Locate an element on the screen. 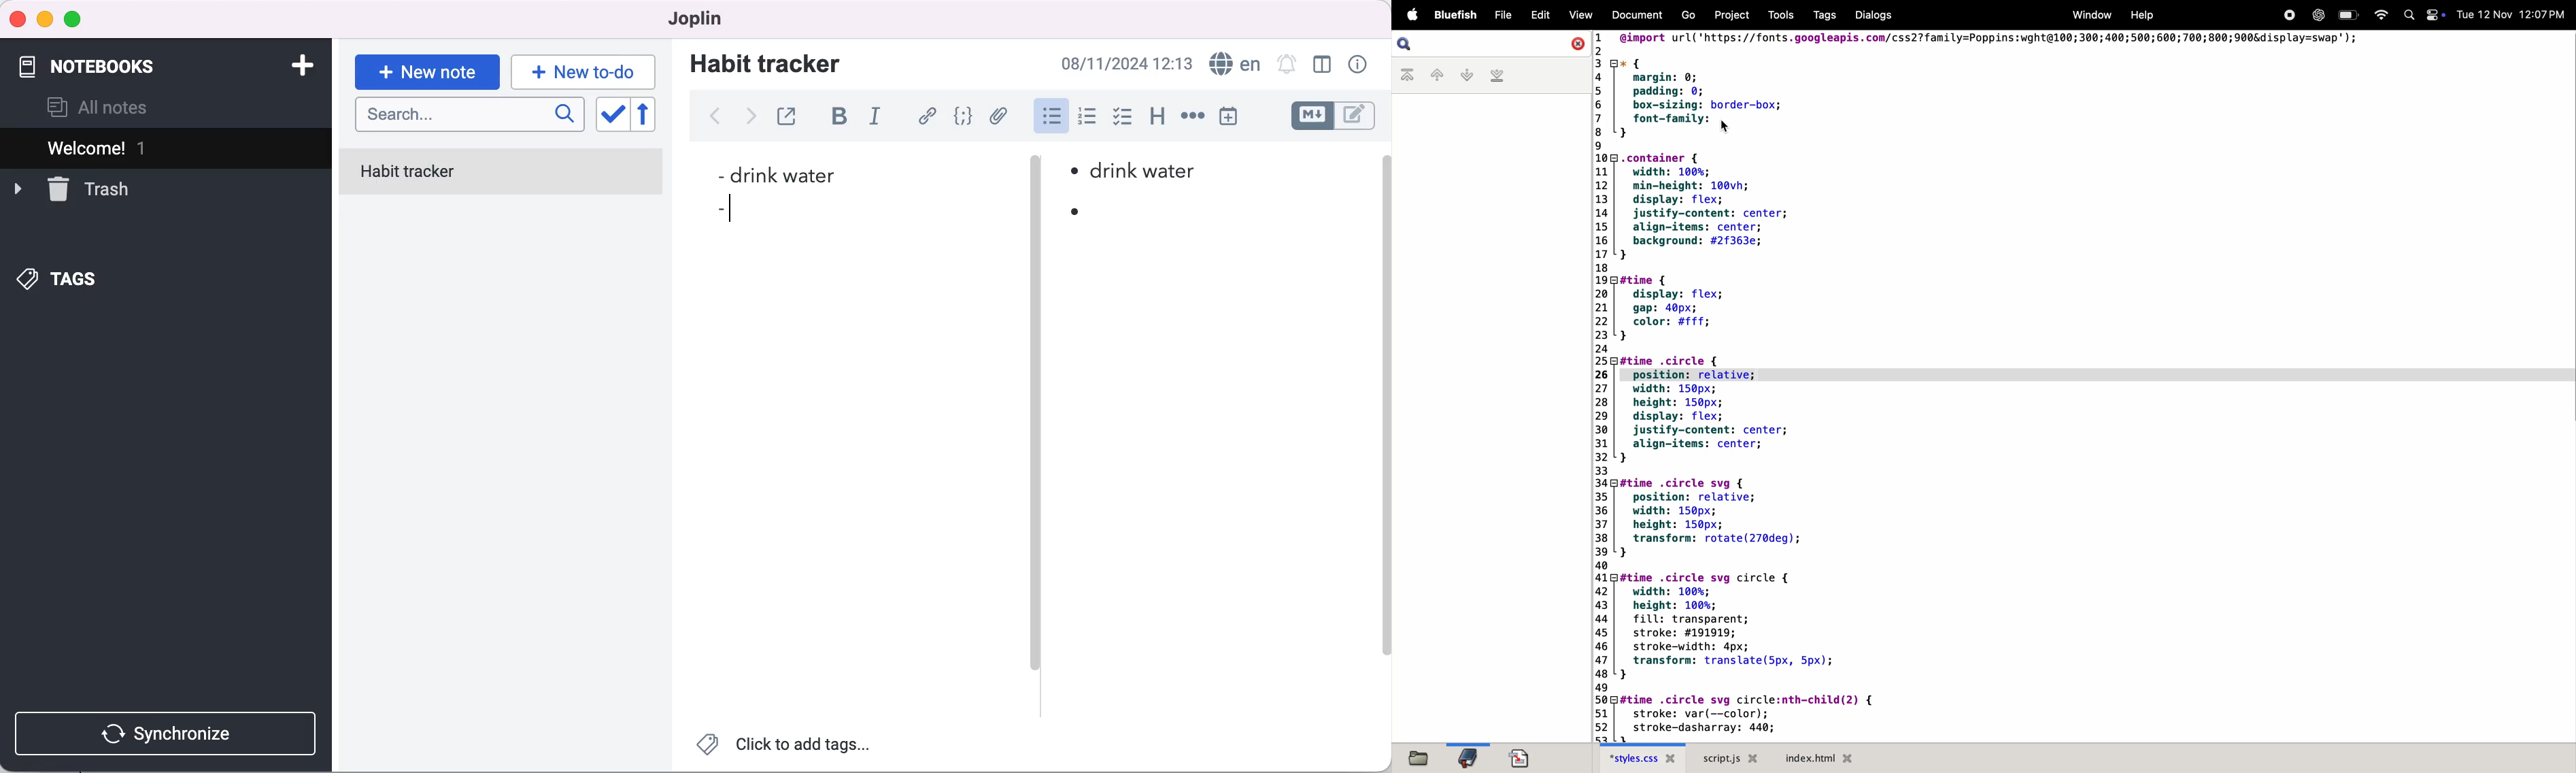  -  is located at coordinates (719, 211).